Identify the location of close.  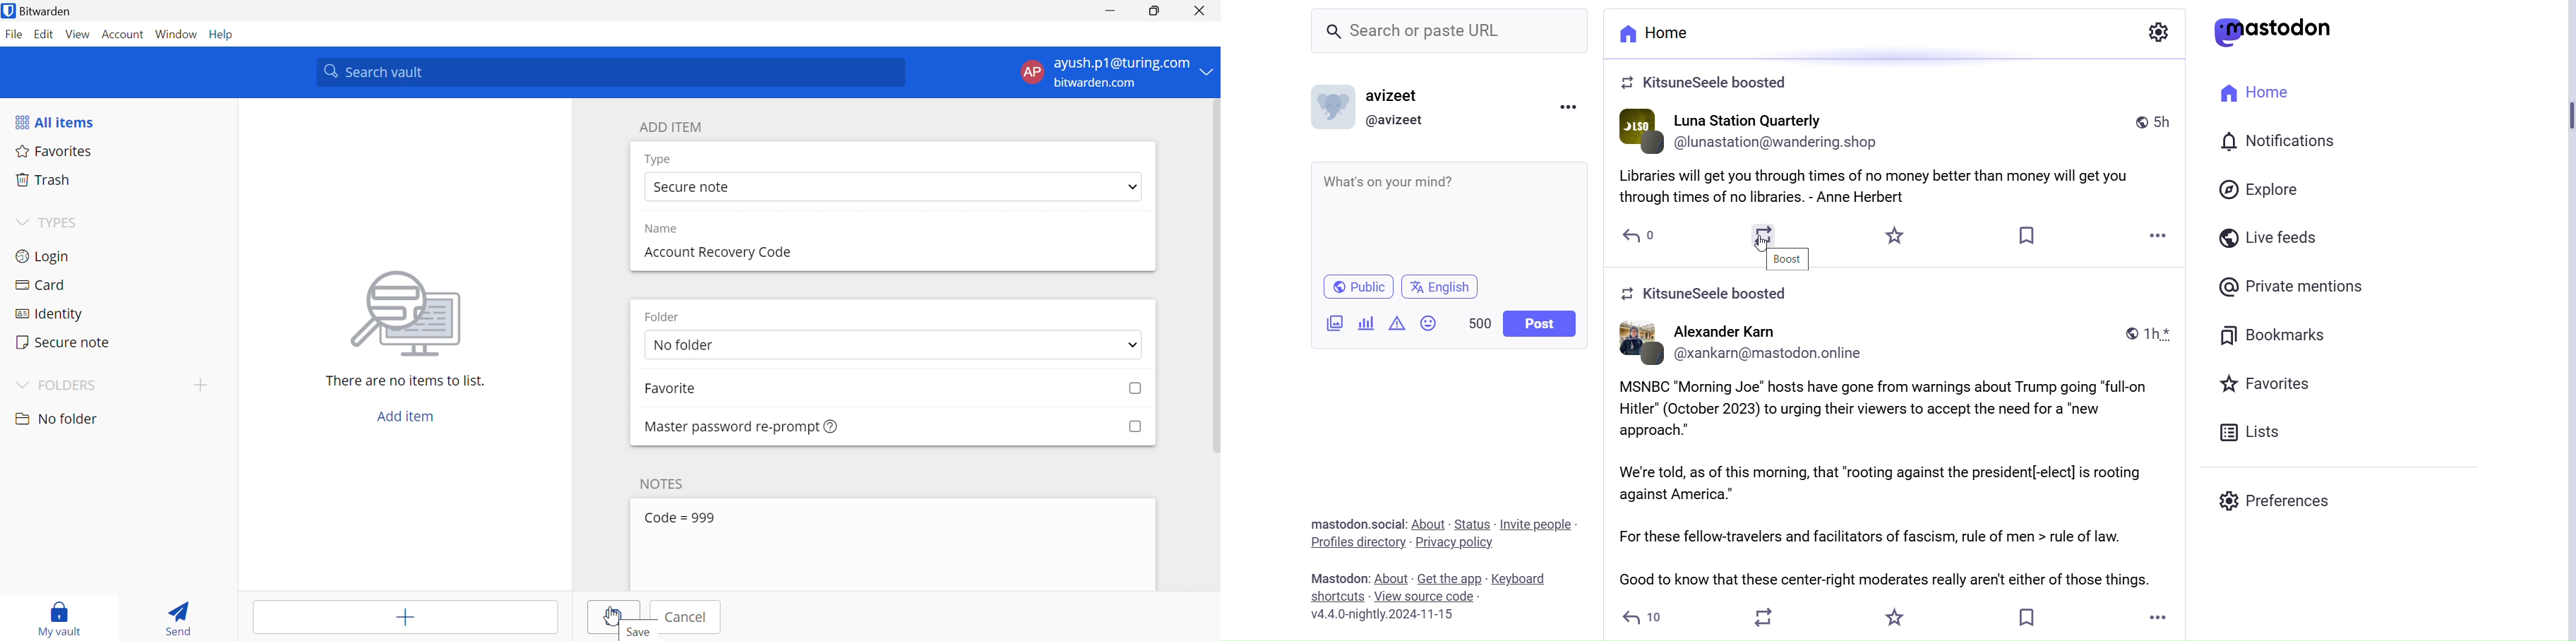
(1199, 14).